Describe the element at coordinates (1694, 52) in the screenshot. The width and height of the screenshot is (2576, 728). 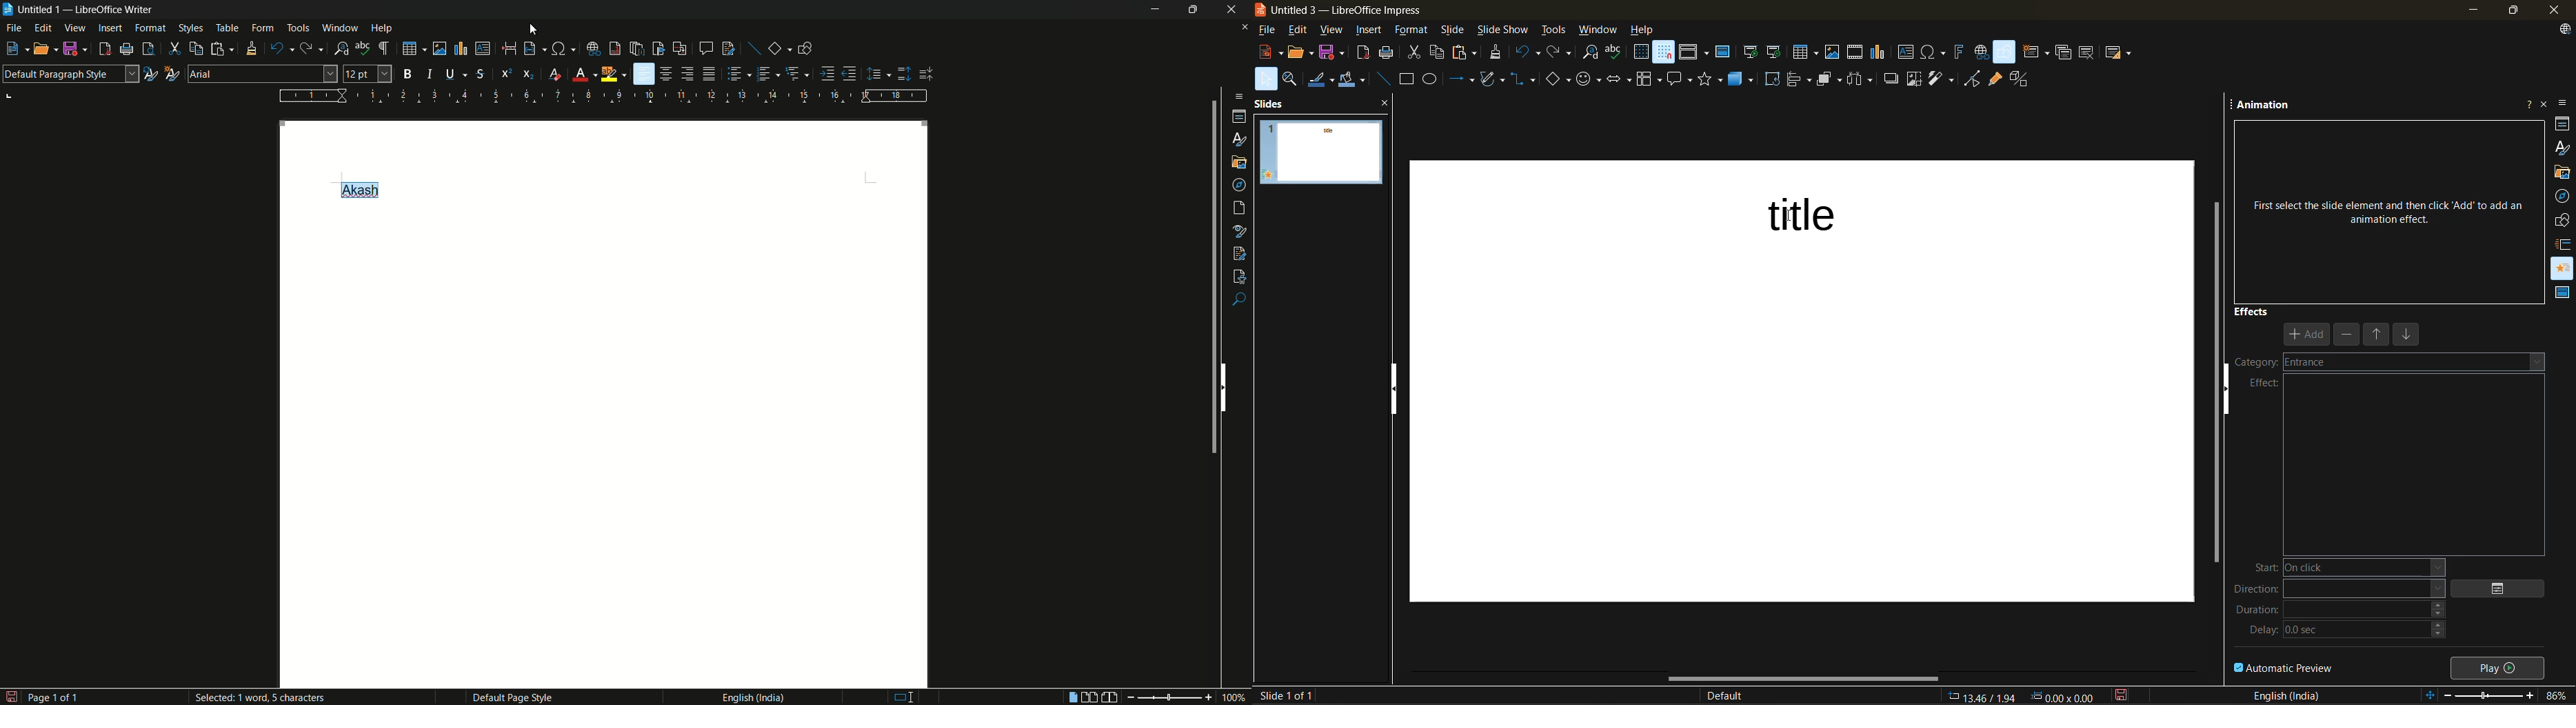
I see `display views` at that location.